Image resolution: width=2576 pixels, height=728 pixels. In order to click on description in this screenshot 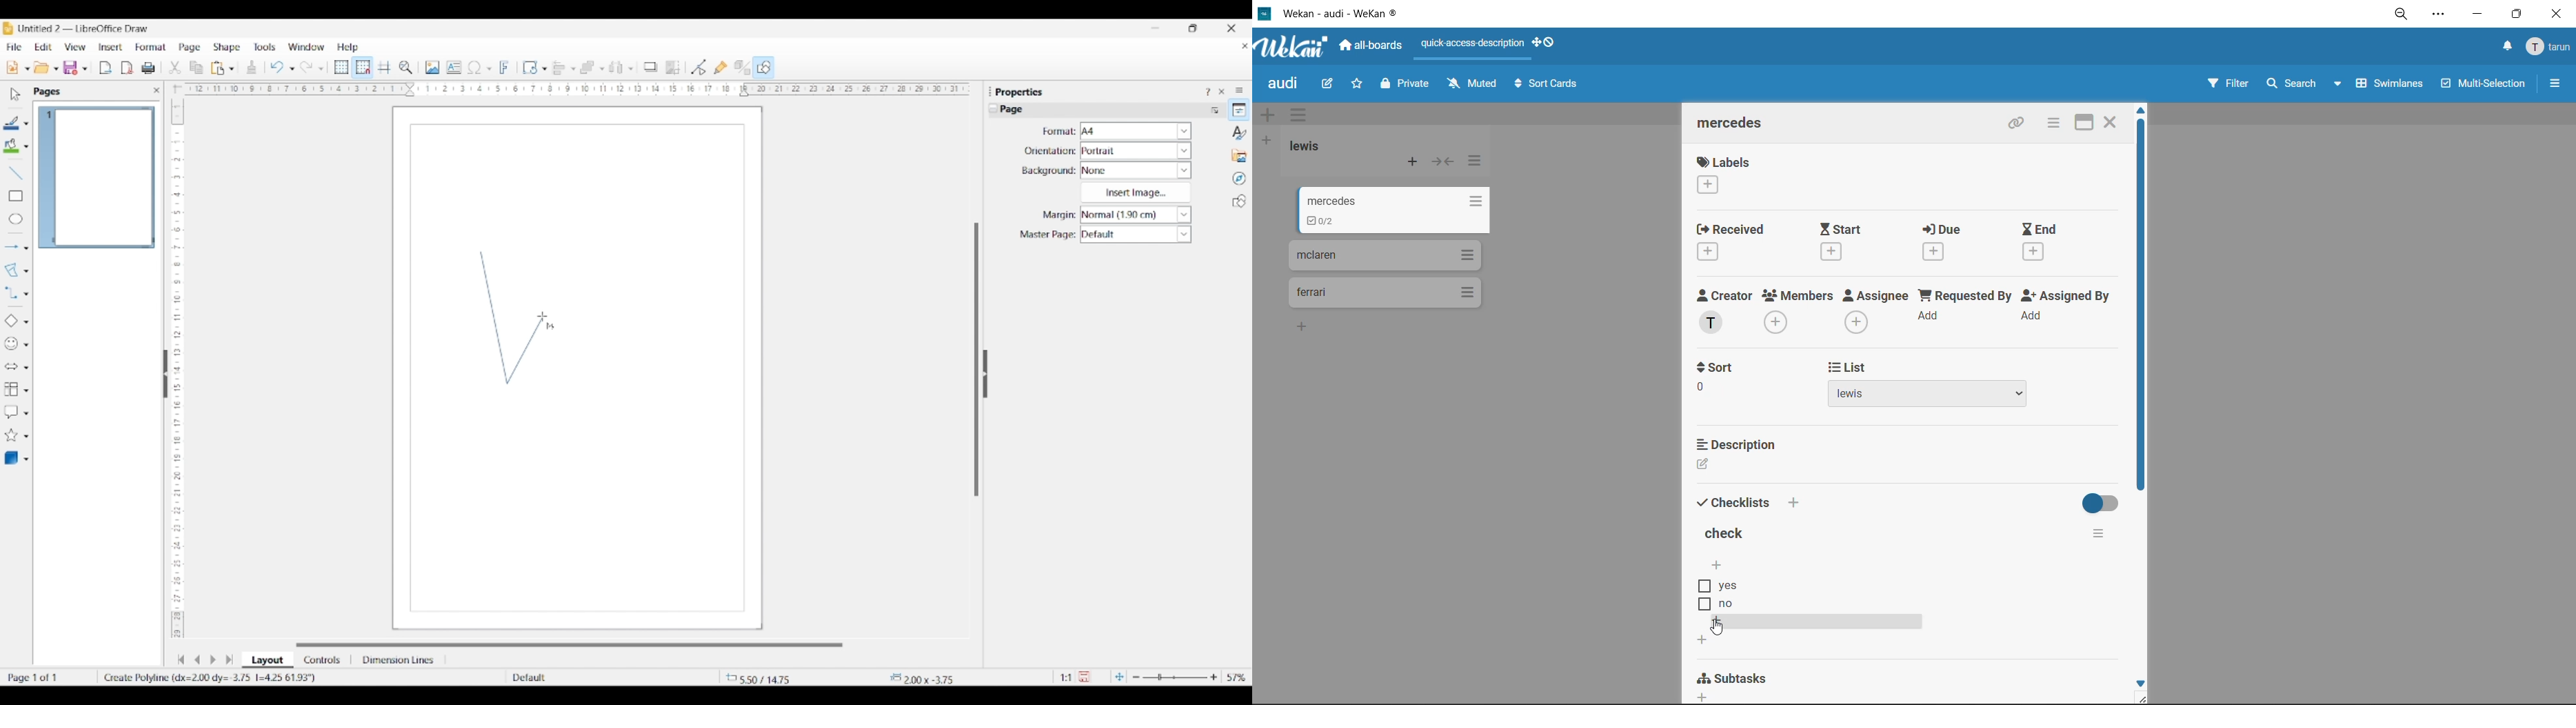, I will do `click(1739, 444)`.